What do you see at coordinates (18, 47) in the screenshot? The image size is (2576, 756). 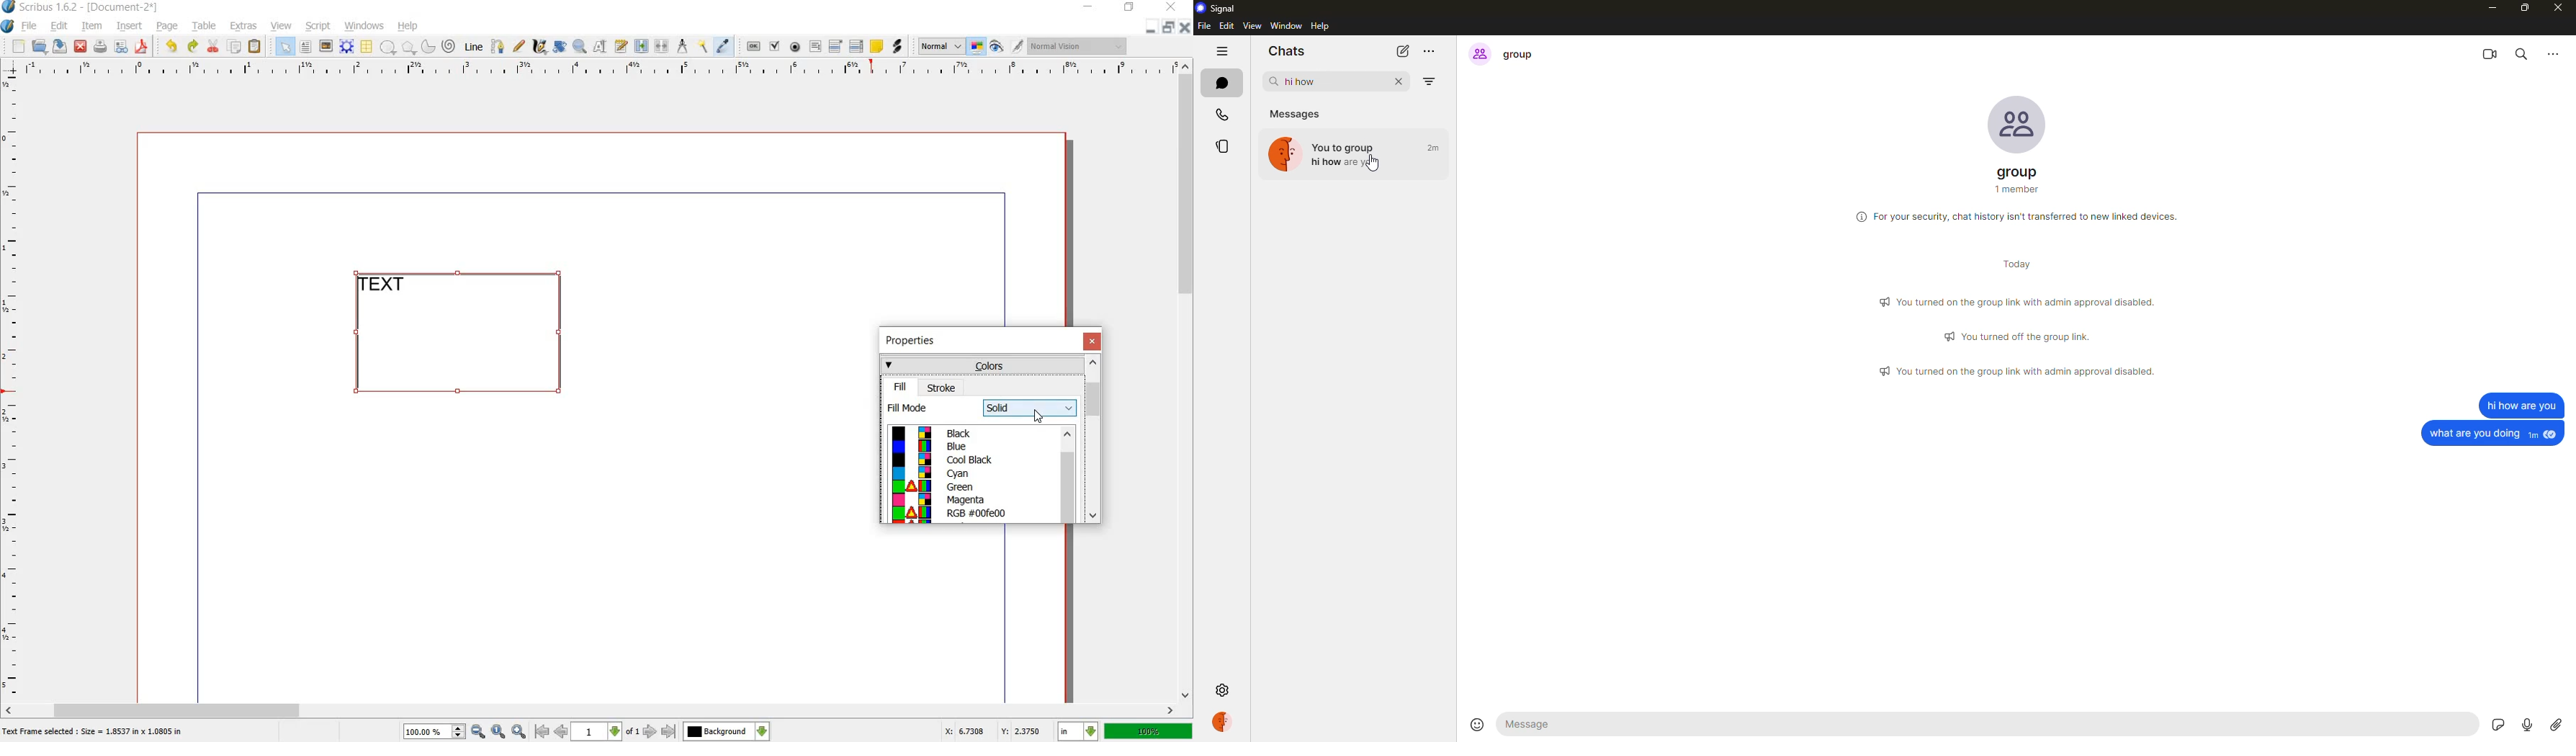 I see `new` at bounding box center [18, 47].